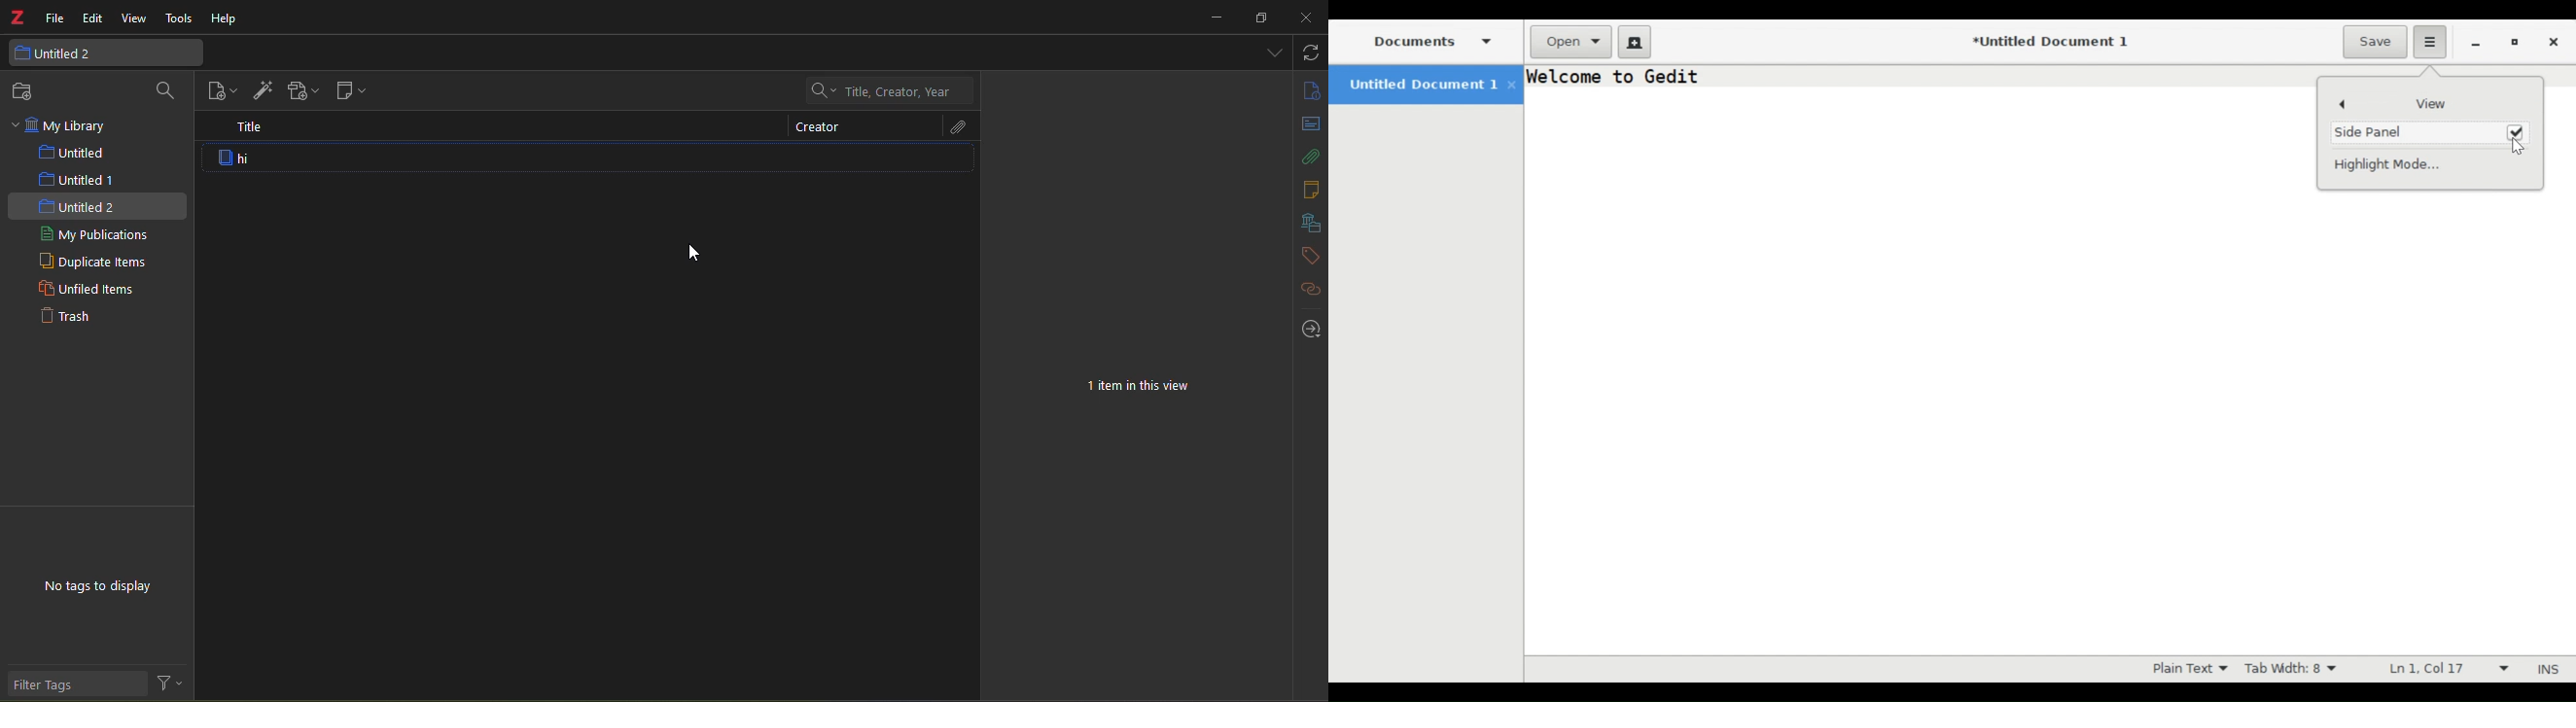 This screenshot has width=2576, height=728. I want to click on item, so click(239, 159).